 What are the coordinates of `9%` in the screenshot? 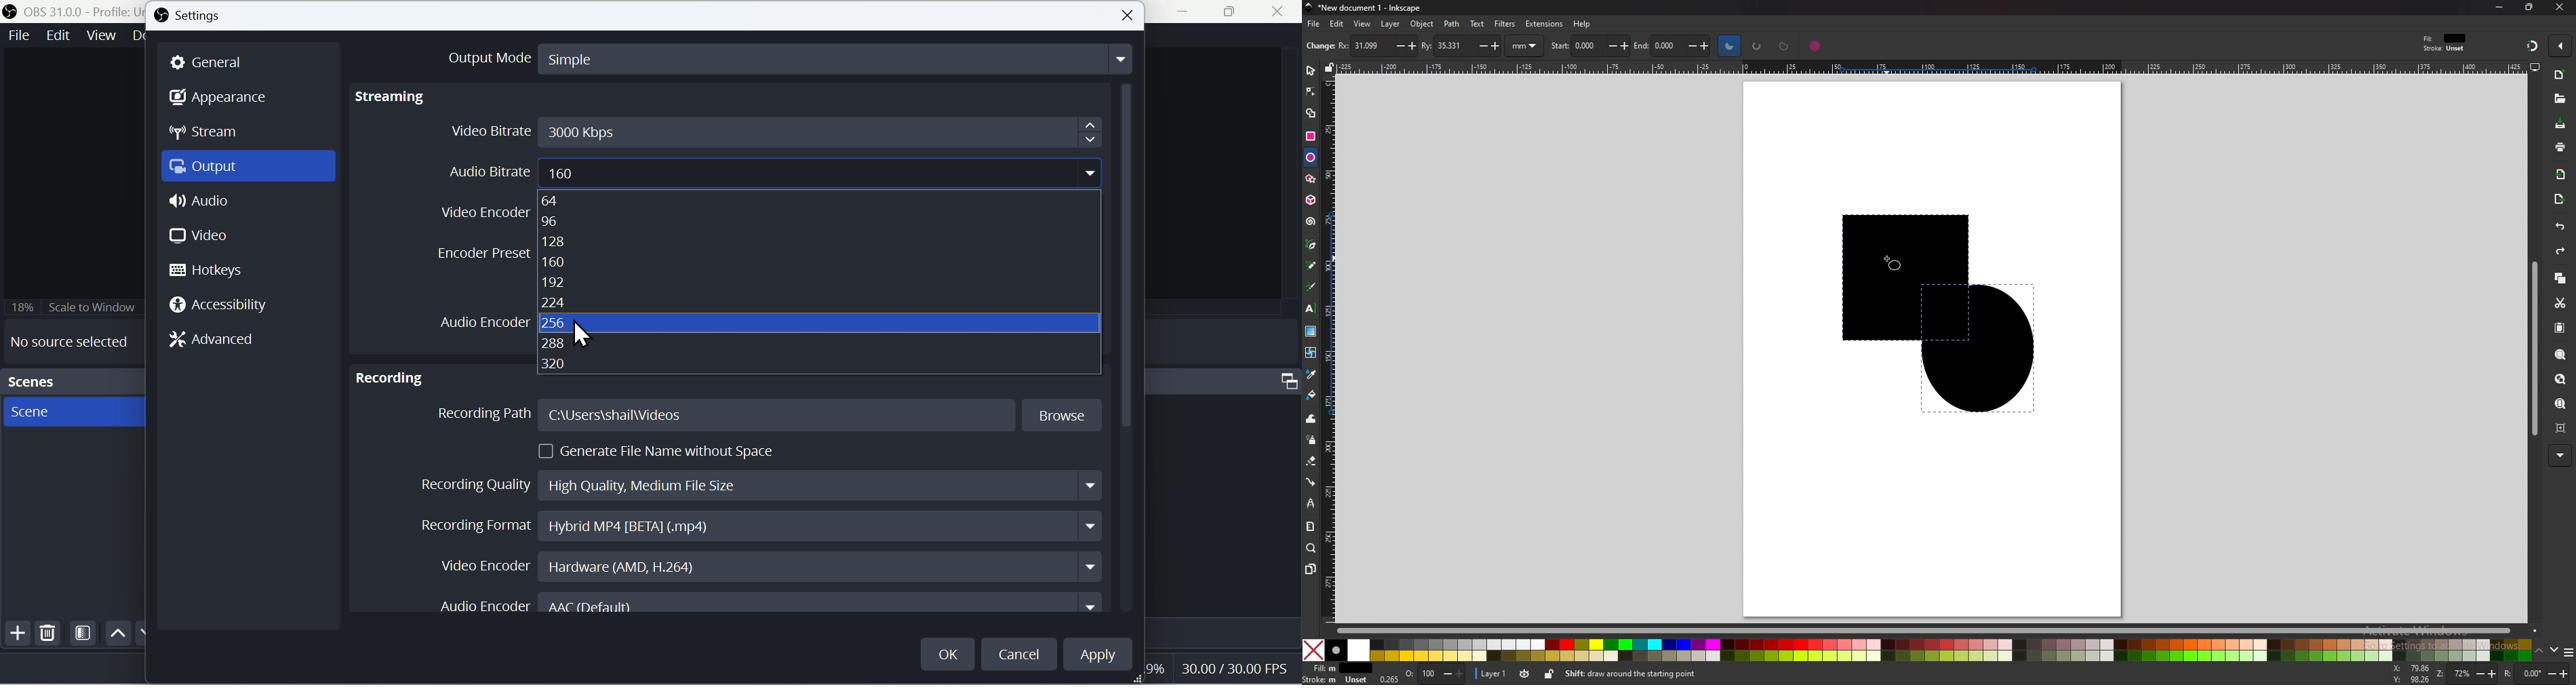 It's located at (1153, 673).